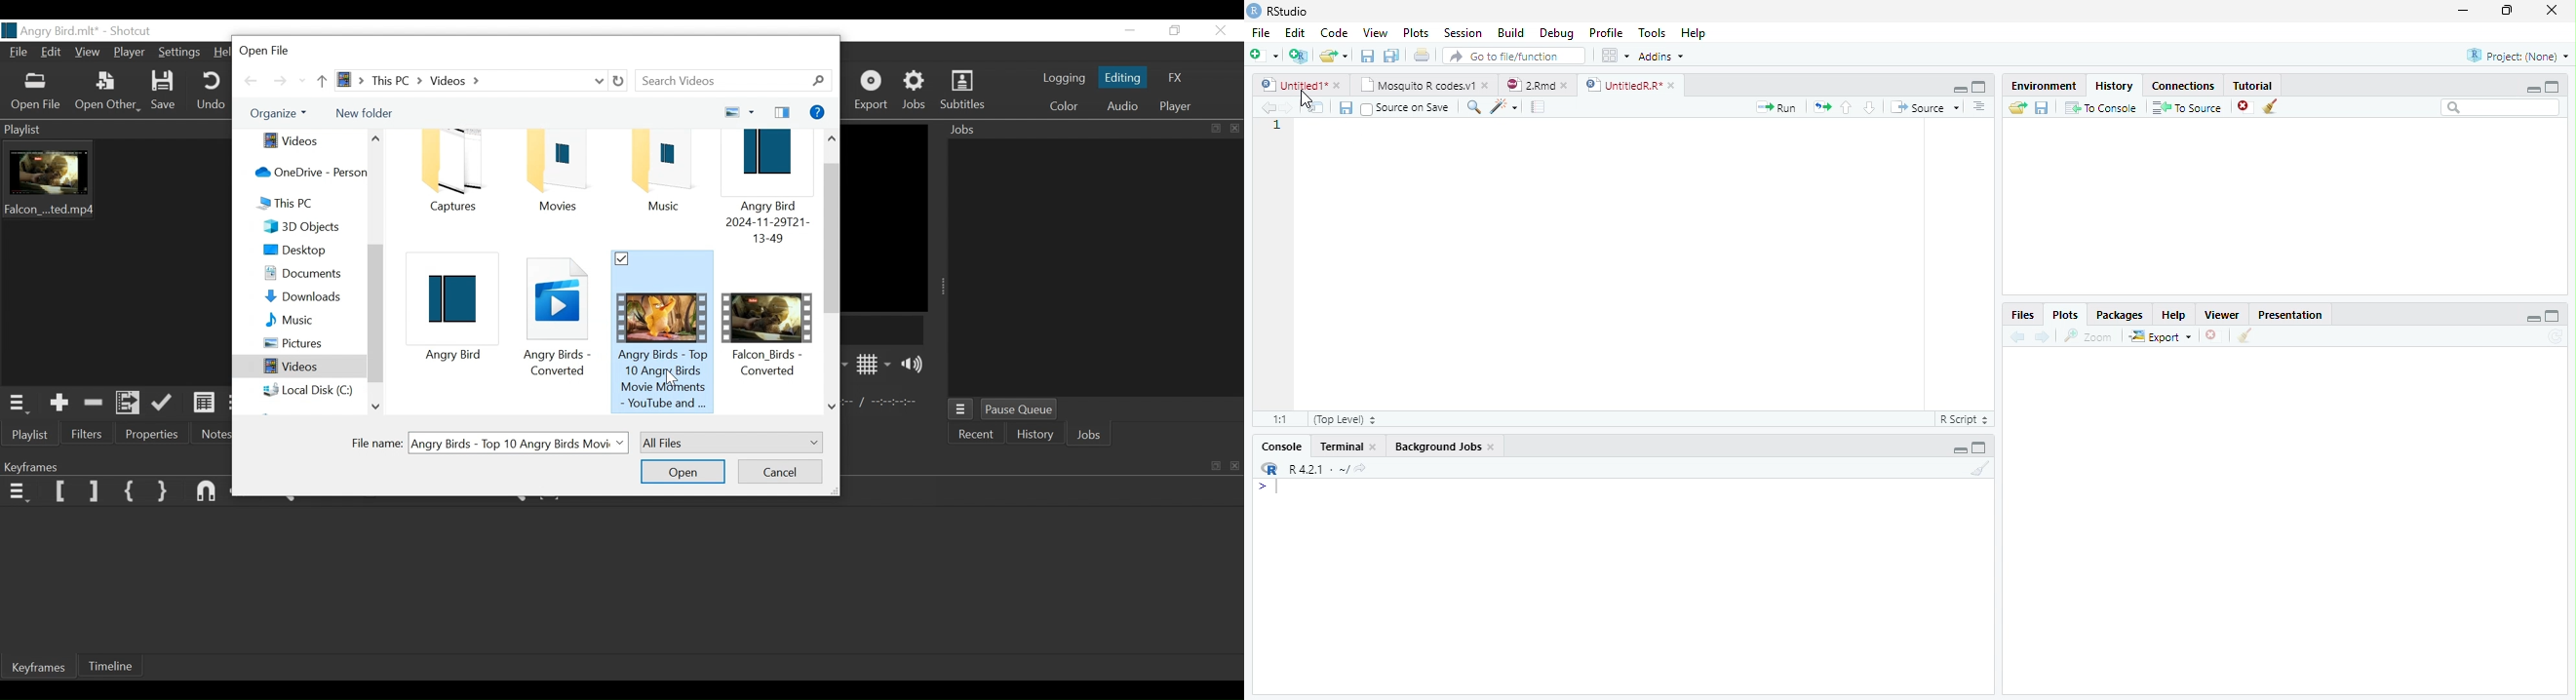 The image size is (2576, 700). What do you see at coordinates (2556, 336) in the screenshot?
I see `Refresh current plot` at bounding box center [2556, 336].